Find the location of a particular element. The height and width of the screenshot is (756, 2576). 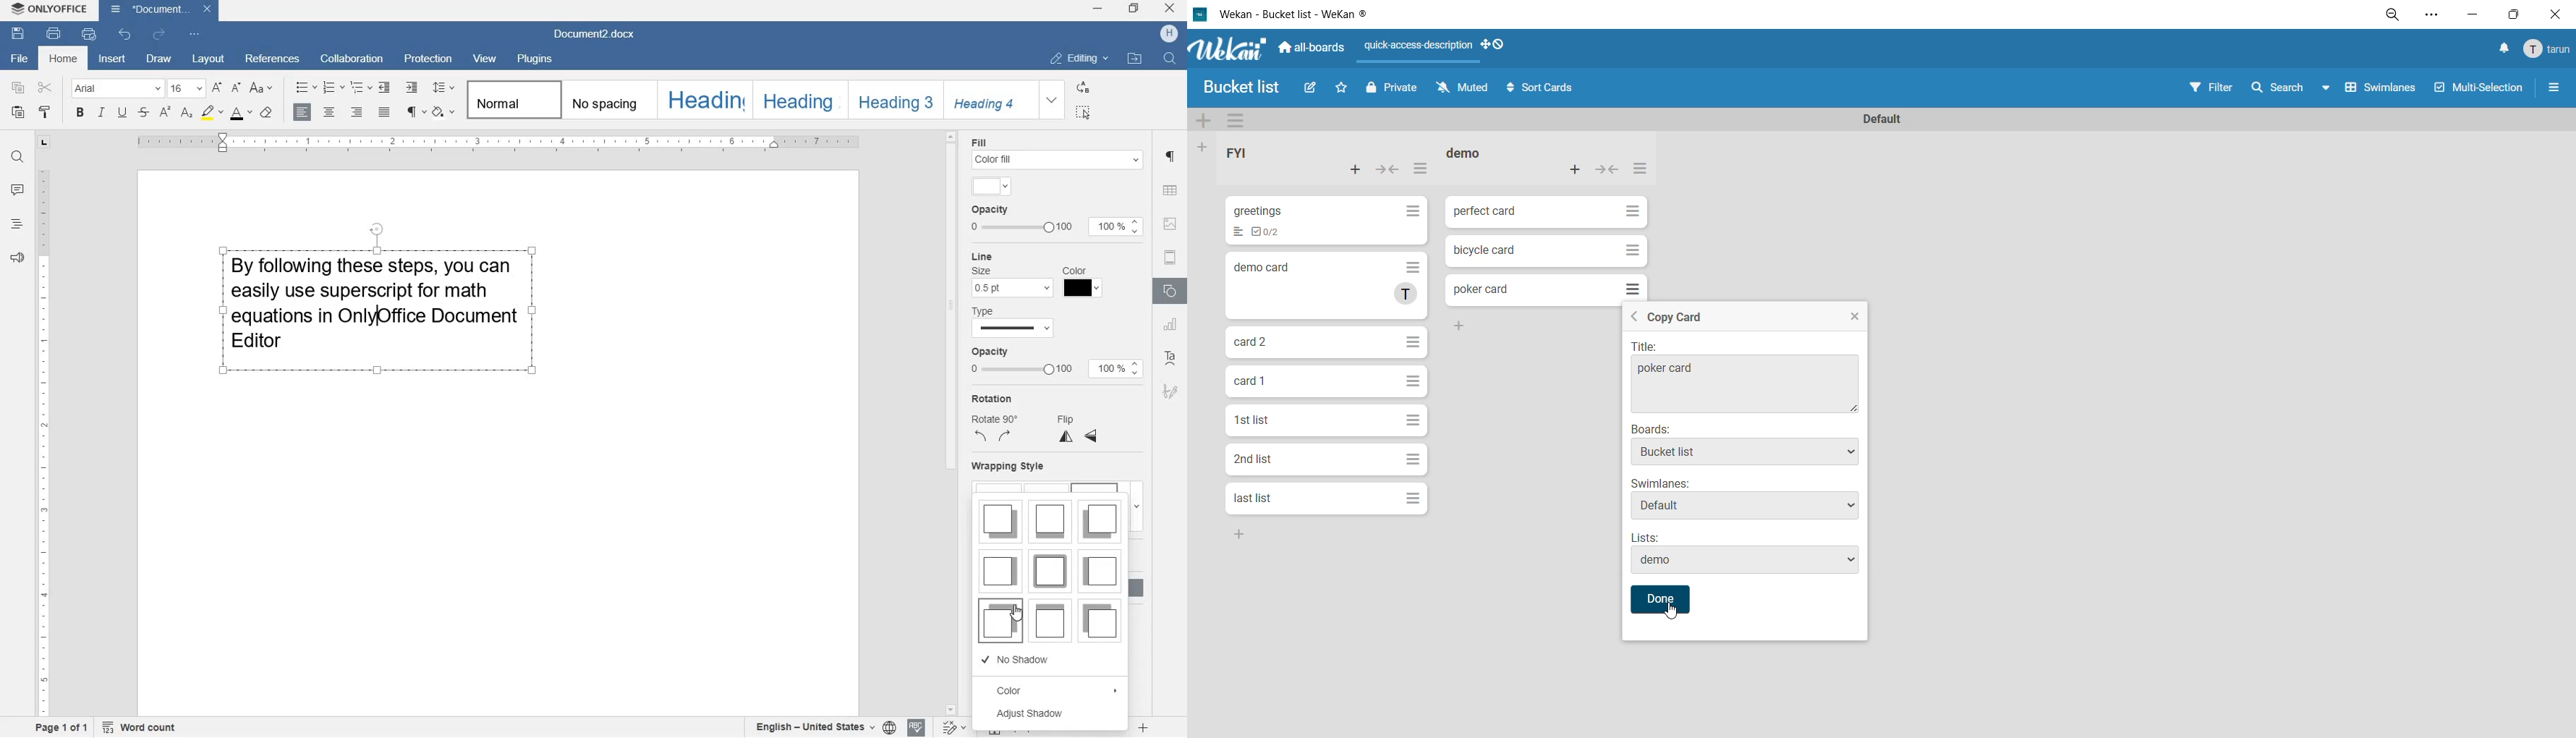

flip is located at coordinates (1077, 431).